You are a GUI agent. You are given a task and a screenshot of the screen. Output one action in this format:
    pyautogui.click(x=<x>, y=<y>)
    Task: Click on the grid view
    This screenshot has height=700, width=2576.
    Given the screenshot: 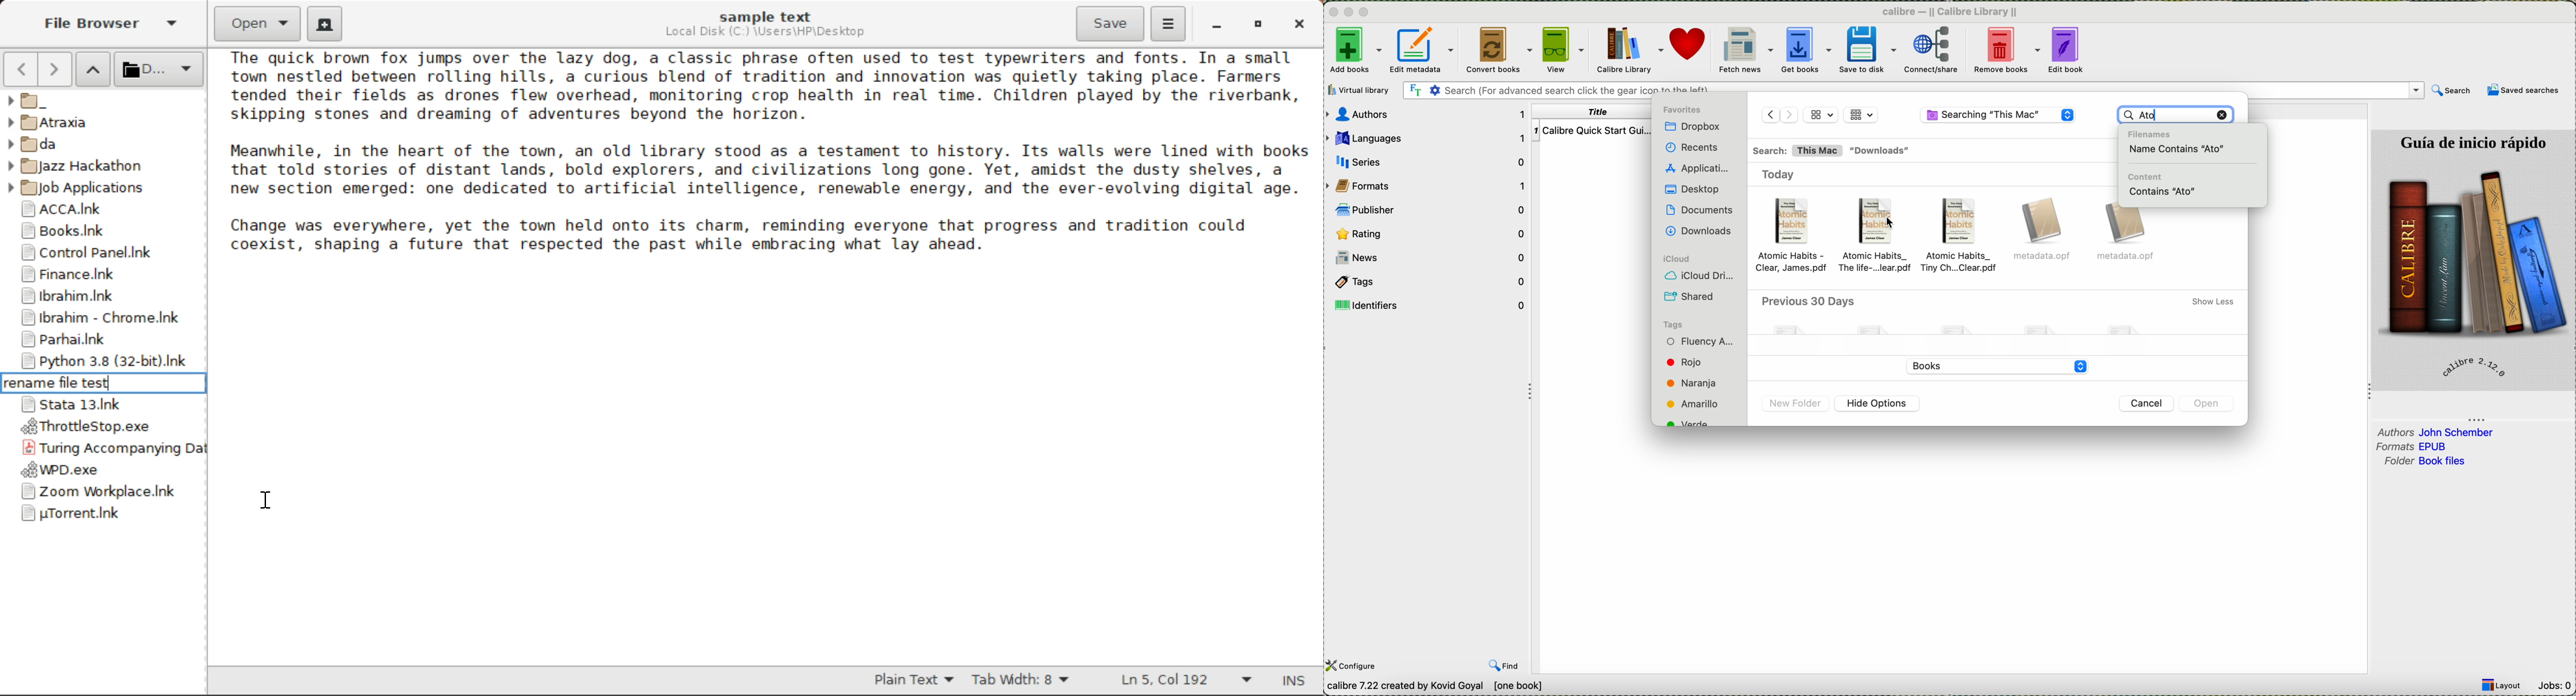 What is the action you would take?
    pyautogui.click(x=1821, y=115)
    